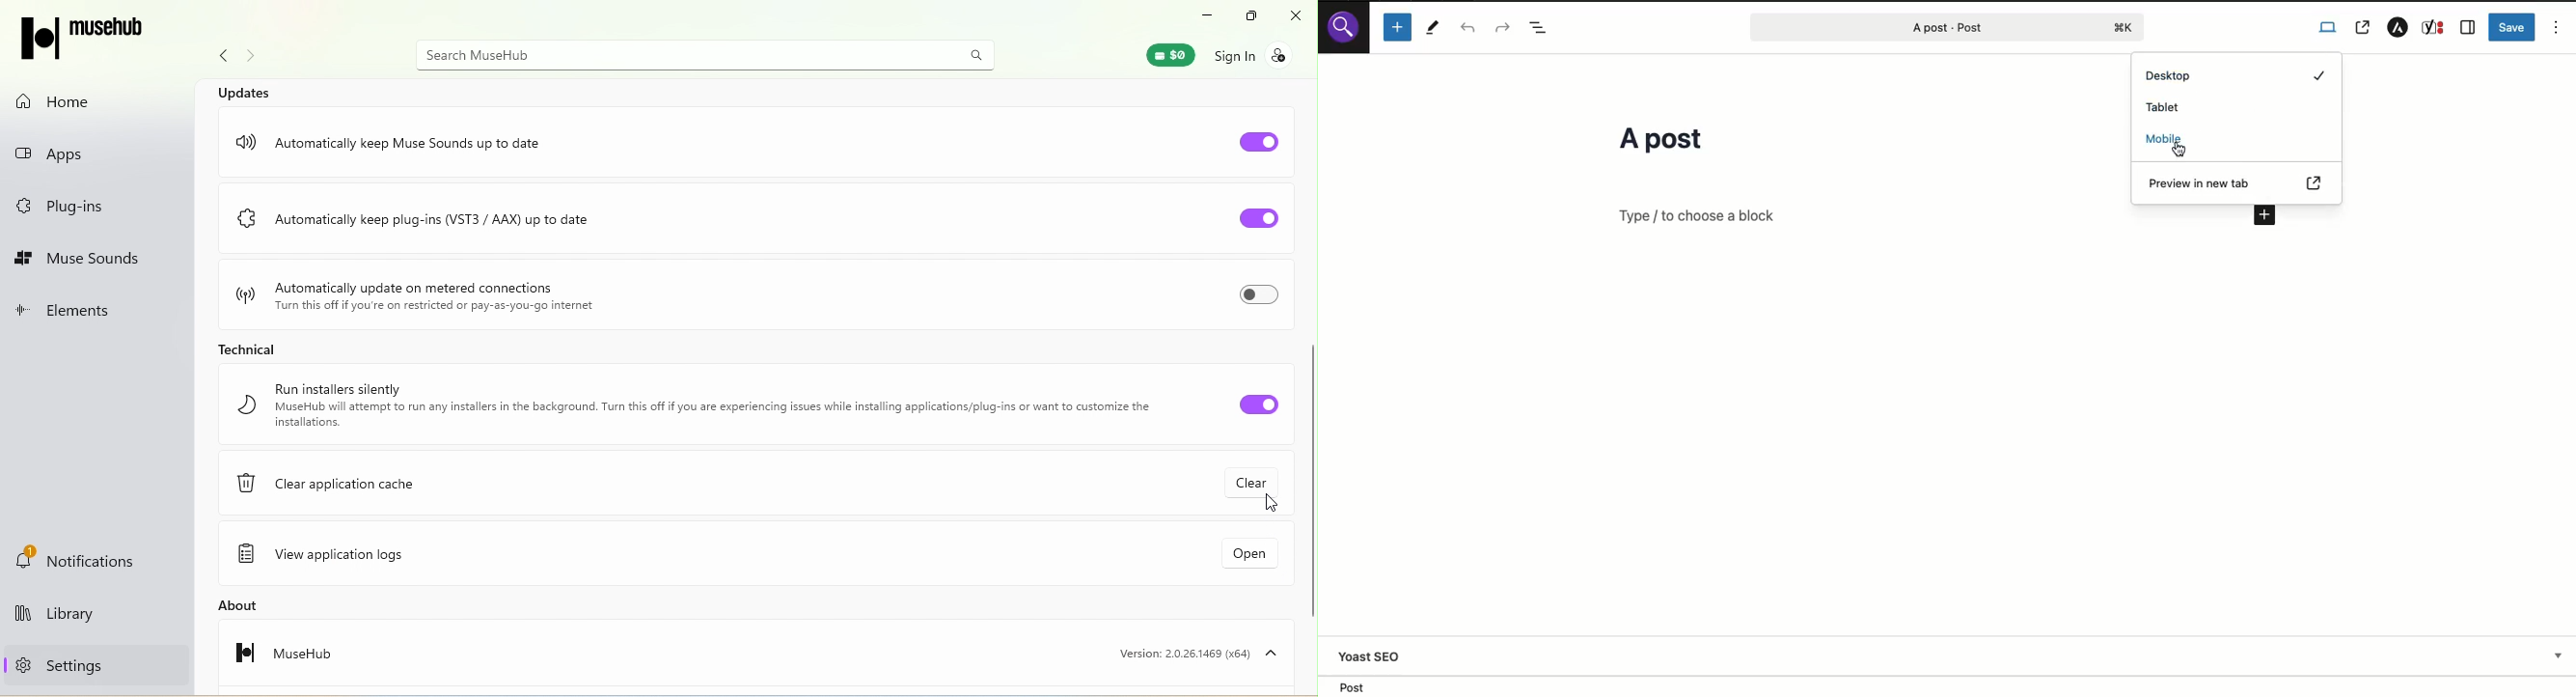 The image size is (2576, 700). What do you see at coordinates (1249, 220) in the screenshot?
I see `Toggle button` at bounding box center [1249, 220].